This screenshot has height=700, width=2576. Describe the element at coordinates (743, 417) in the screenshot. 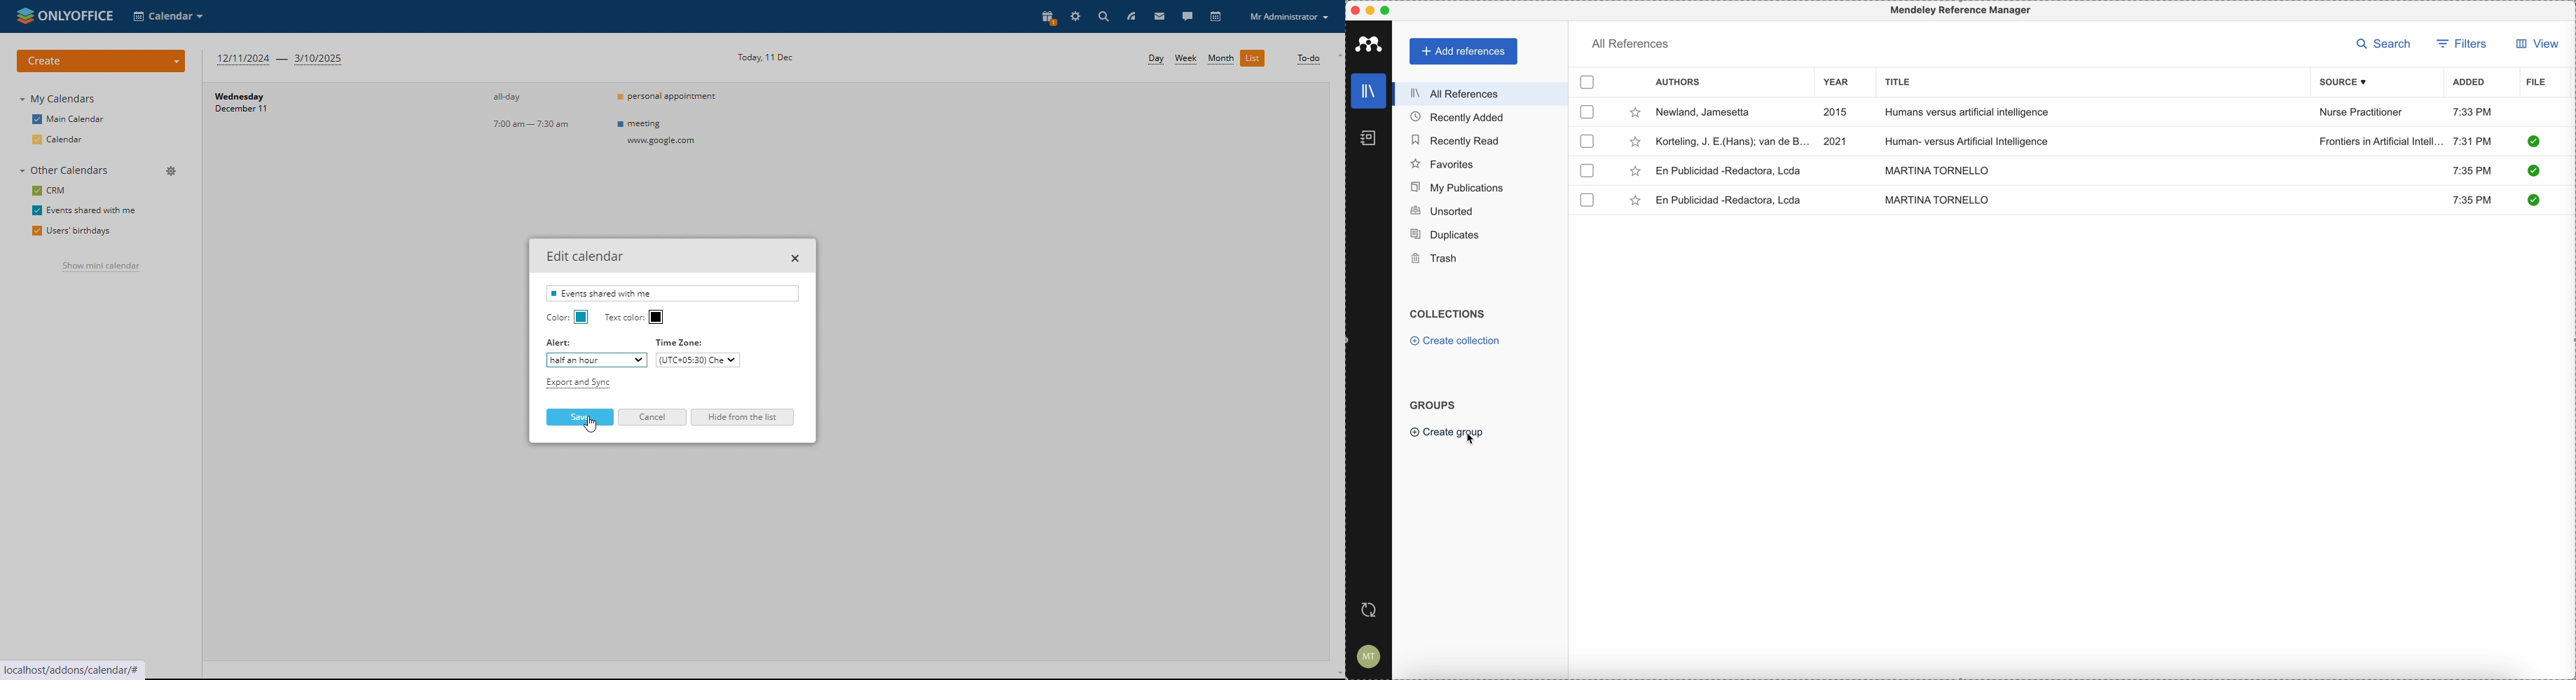

I see `hide from the list` at that location.